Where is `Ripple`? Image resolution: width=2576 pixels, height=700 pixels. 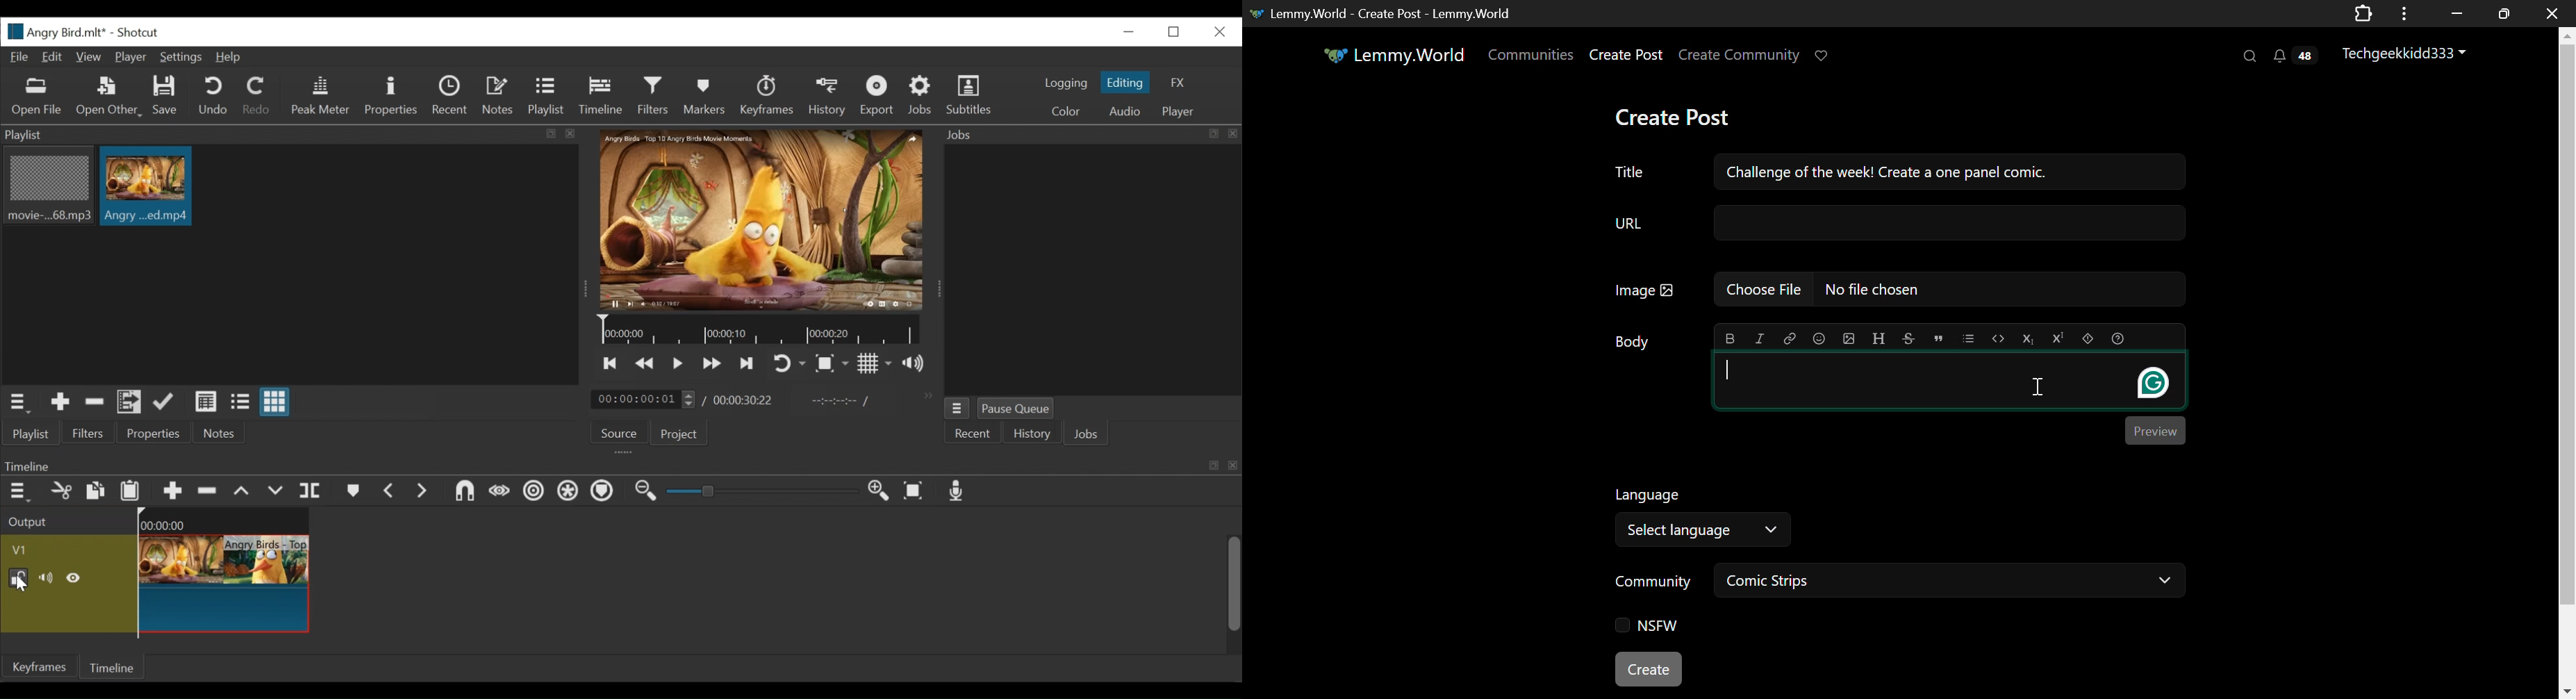 Ripple is located at coordinates (535, 493).